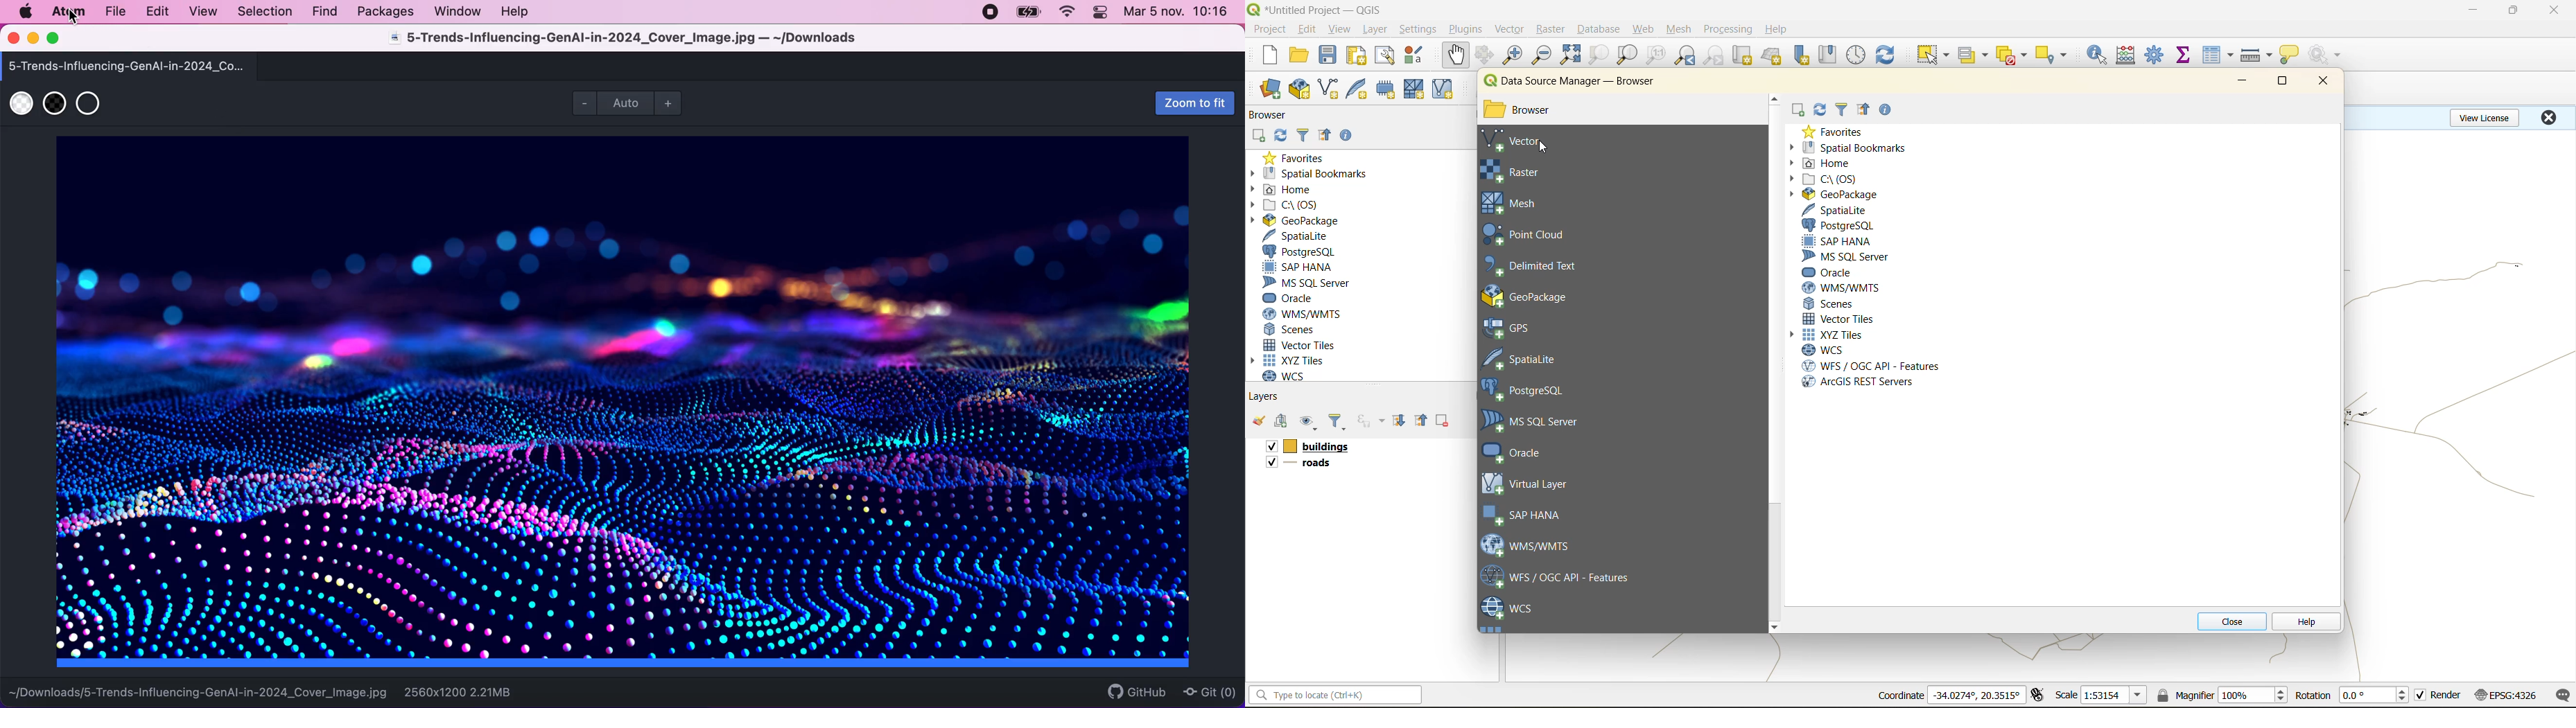 The width and height of the screenshot is (2576, 728). Describe the element at coordinates (1269, 447) in the screenshot. I see `checkbox` at that location.